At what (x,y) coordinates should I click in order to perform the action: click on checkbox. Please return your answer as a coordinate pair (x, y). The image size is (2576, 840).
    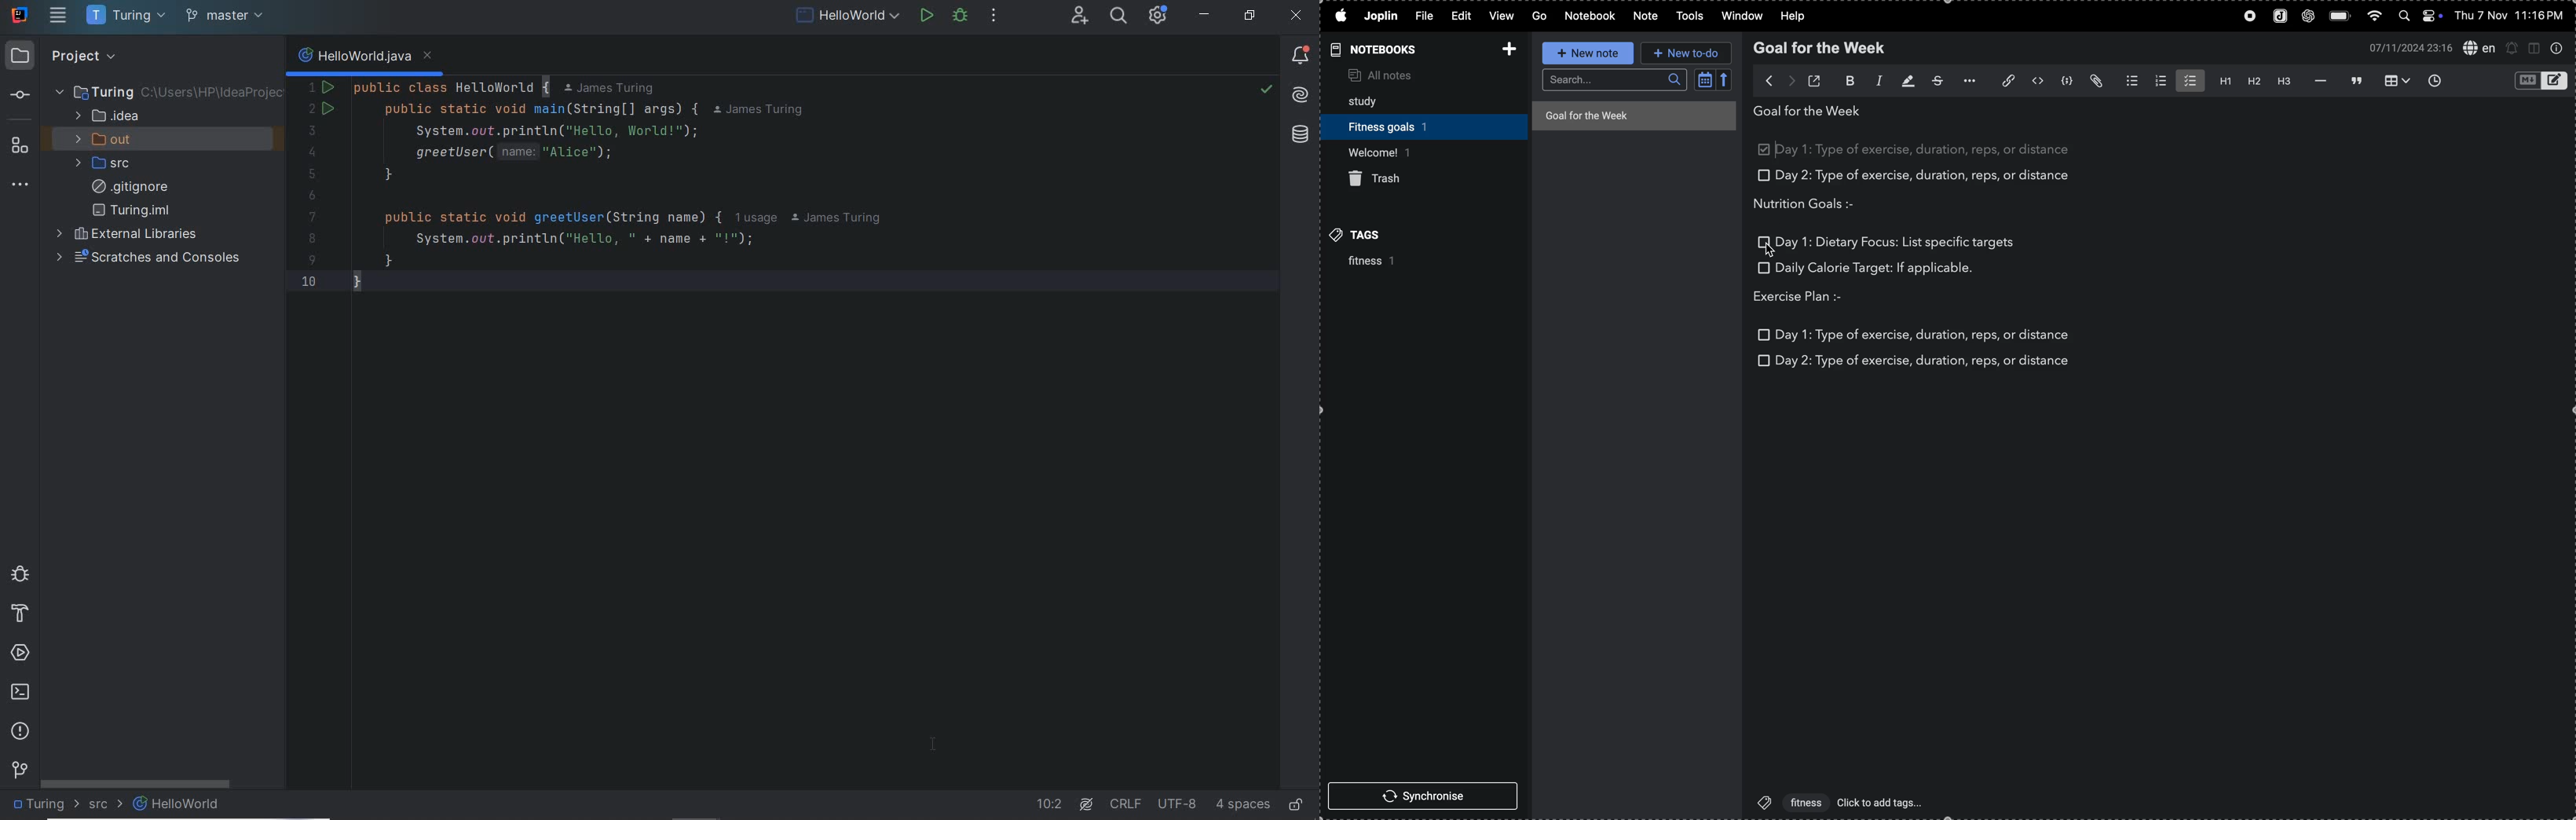
    Looking at the image, I should click on (1765, 335).